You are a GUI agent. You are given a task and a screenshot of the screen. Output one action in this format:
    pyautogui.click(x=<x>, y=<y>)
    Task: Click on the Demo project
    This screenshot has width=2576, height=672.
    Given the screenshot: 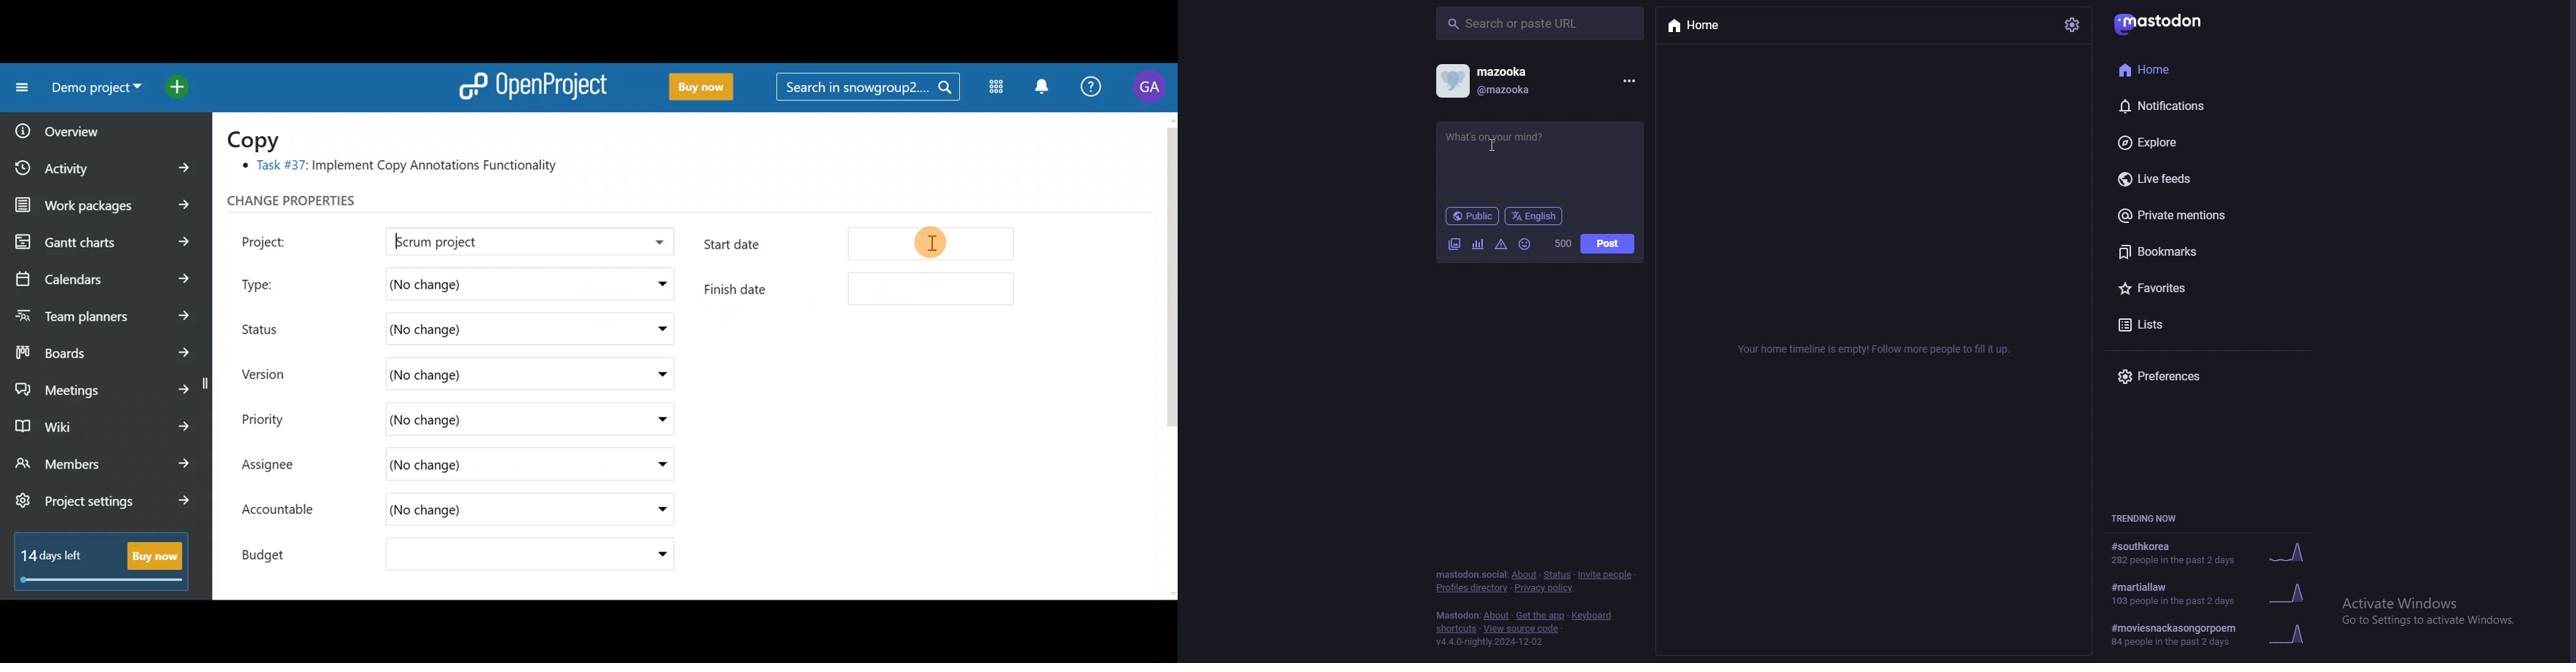 What is the action you would take?
    pyautogui.click(x=92, y=90)
    